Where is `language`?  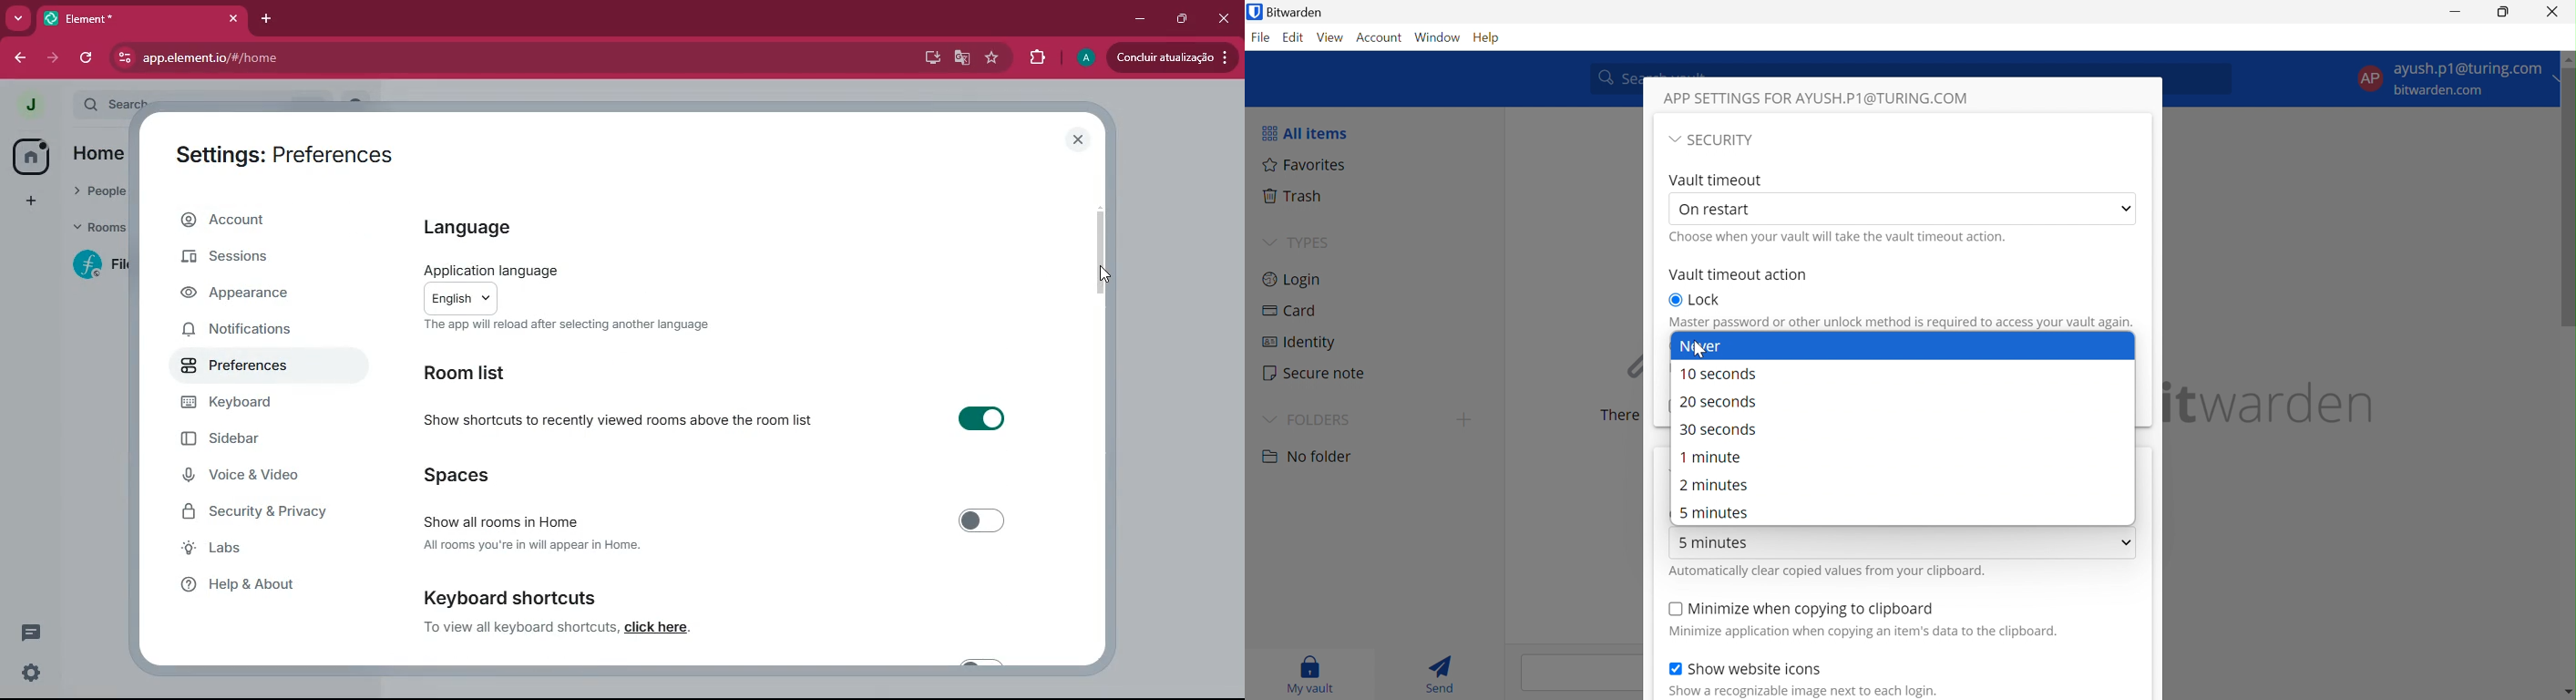 language is located at coordinates (477, 227).